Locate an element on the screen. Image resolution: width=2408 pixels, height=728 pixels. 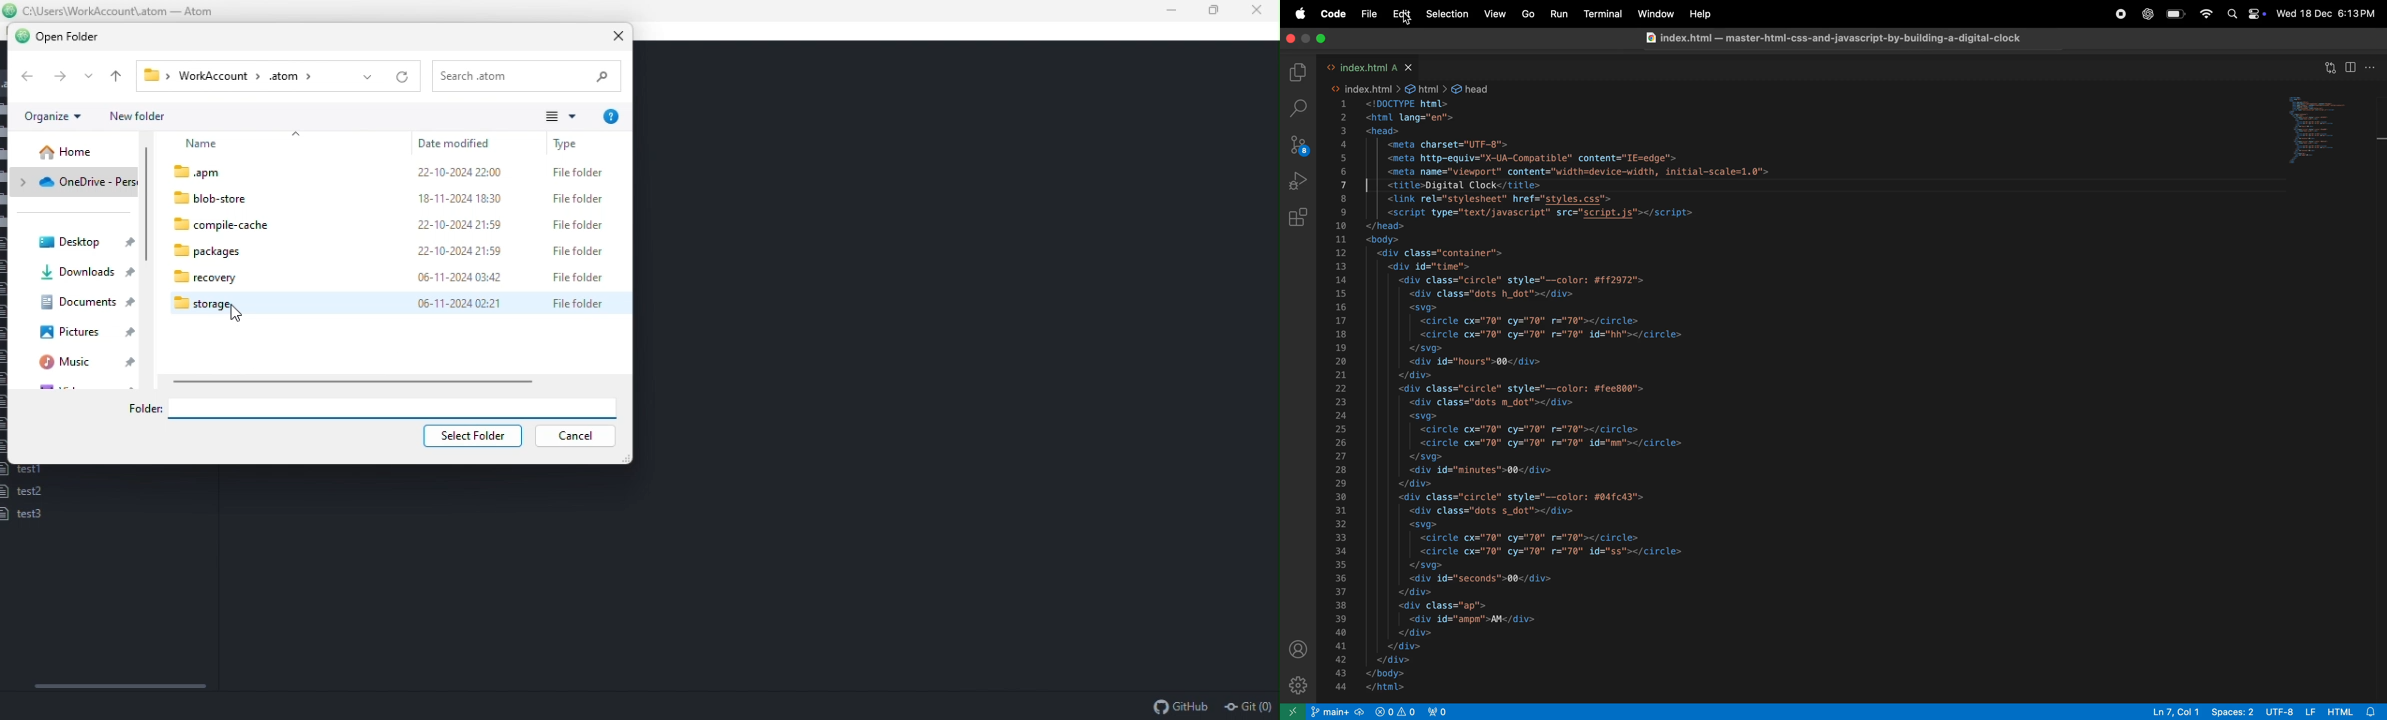
Documents is located at coordinates (86, 302).